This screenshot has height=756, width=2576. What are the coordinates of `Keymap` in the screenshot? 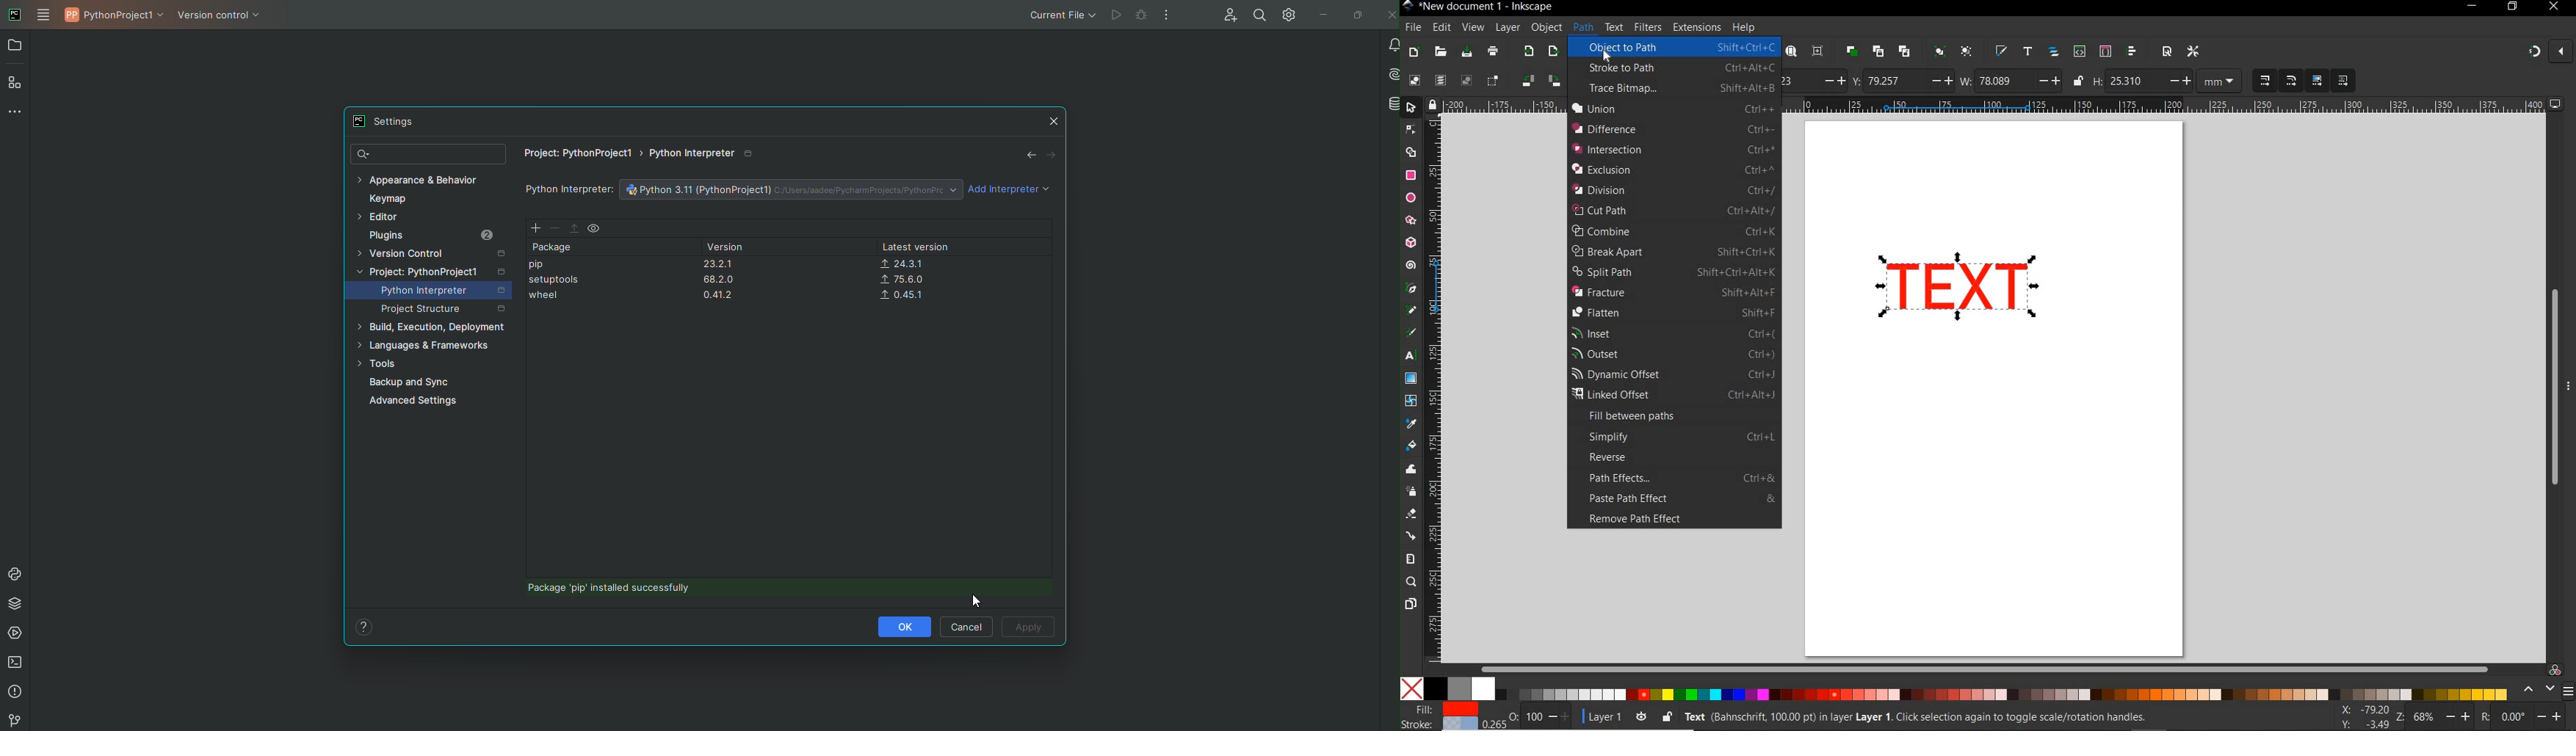 It's located at (395, 197).